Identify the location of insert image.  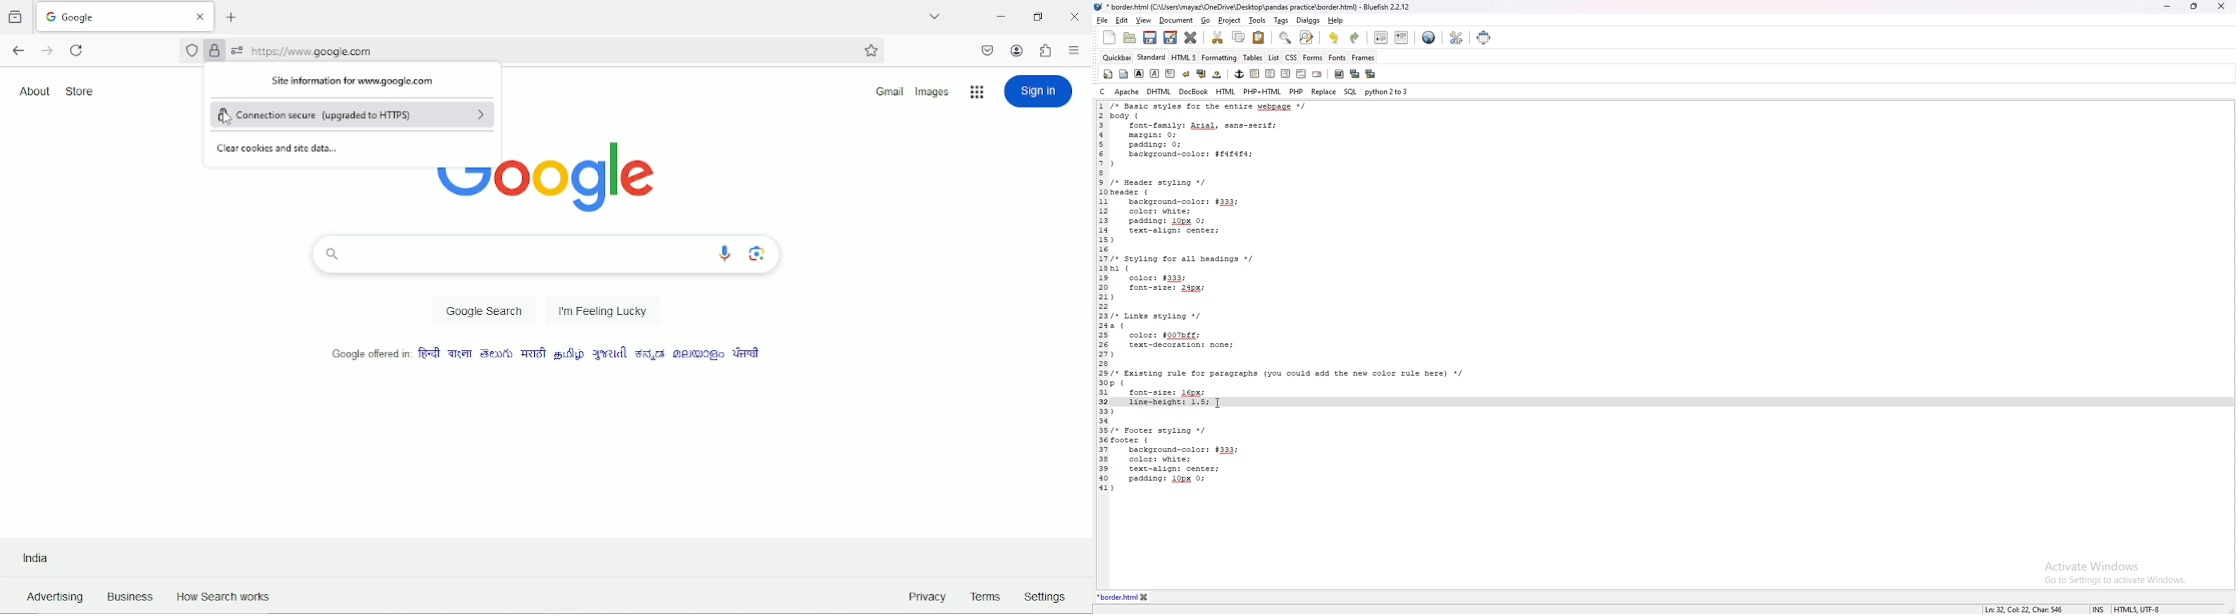
(1339, 74).